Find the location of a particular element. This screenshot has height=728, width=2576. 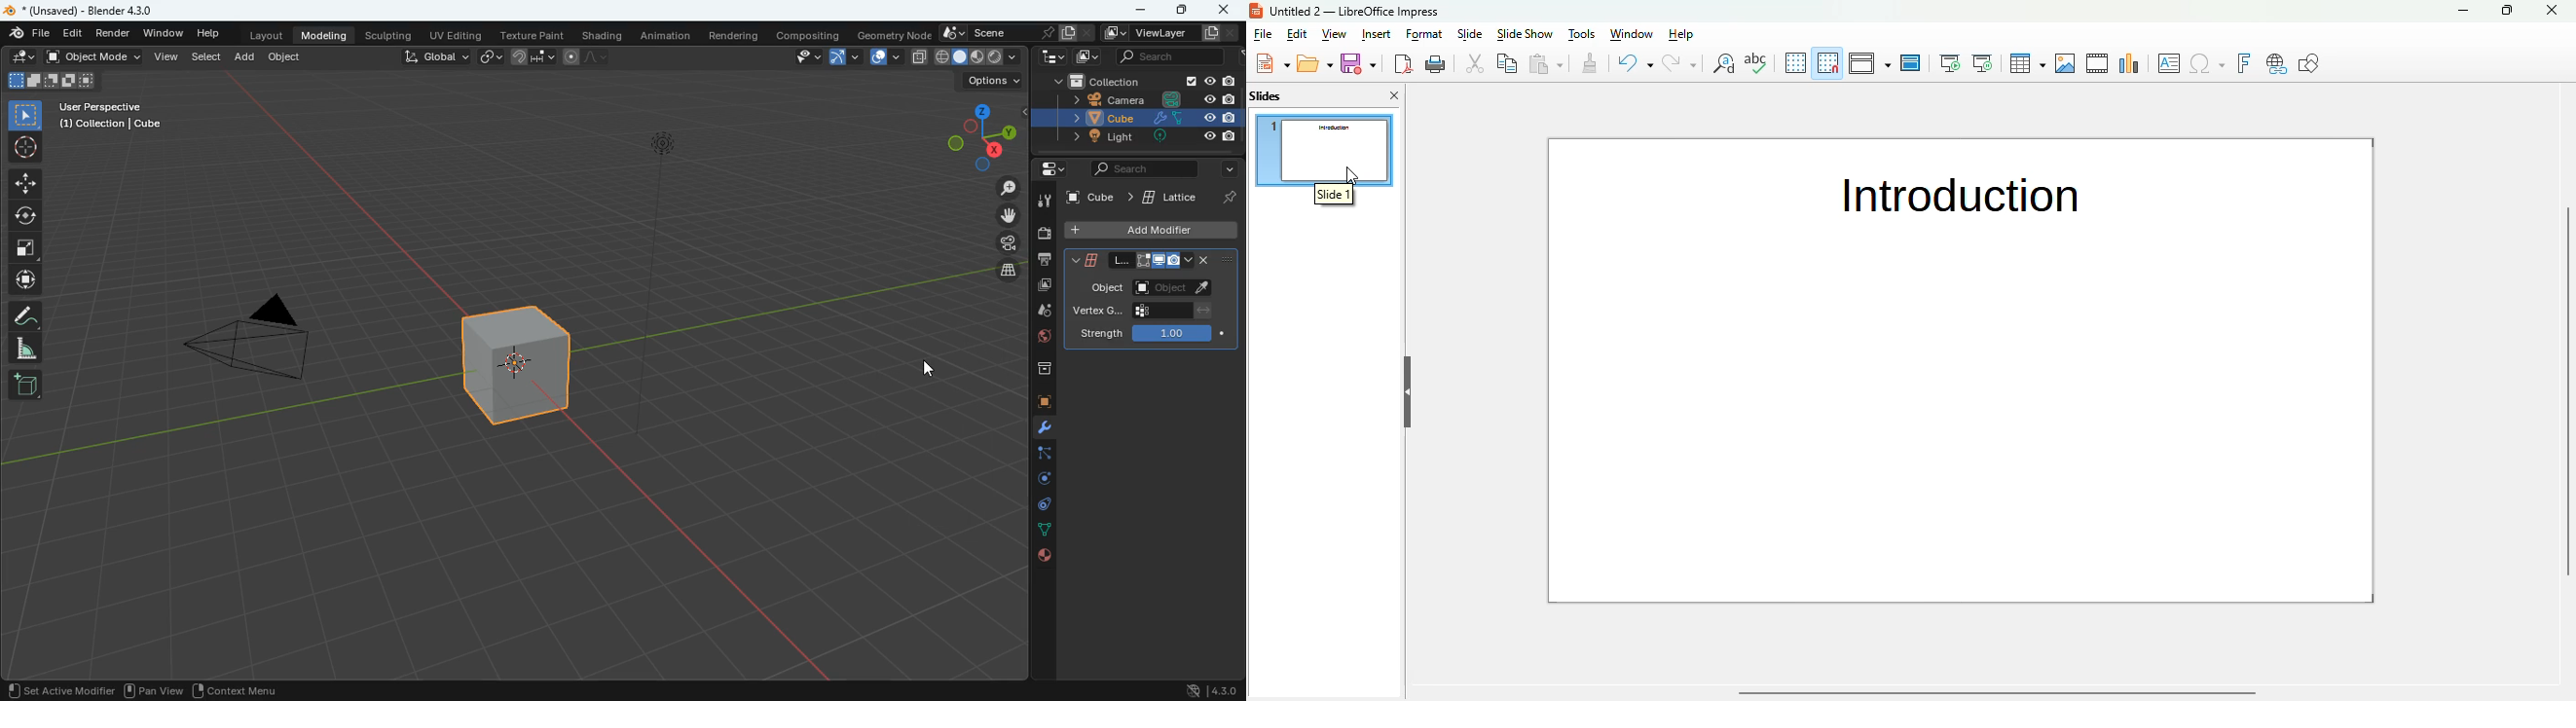

export directly as PDF is located at coordinates (1403, 63).